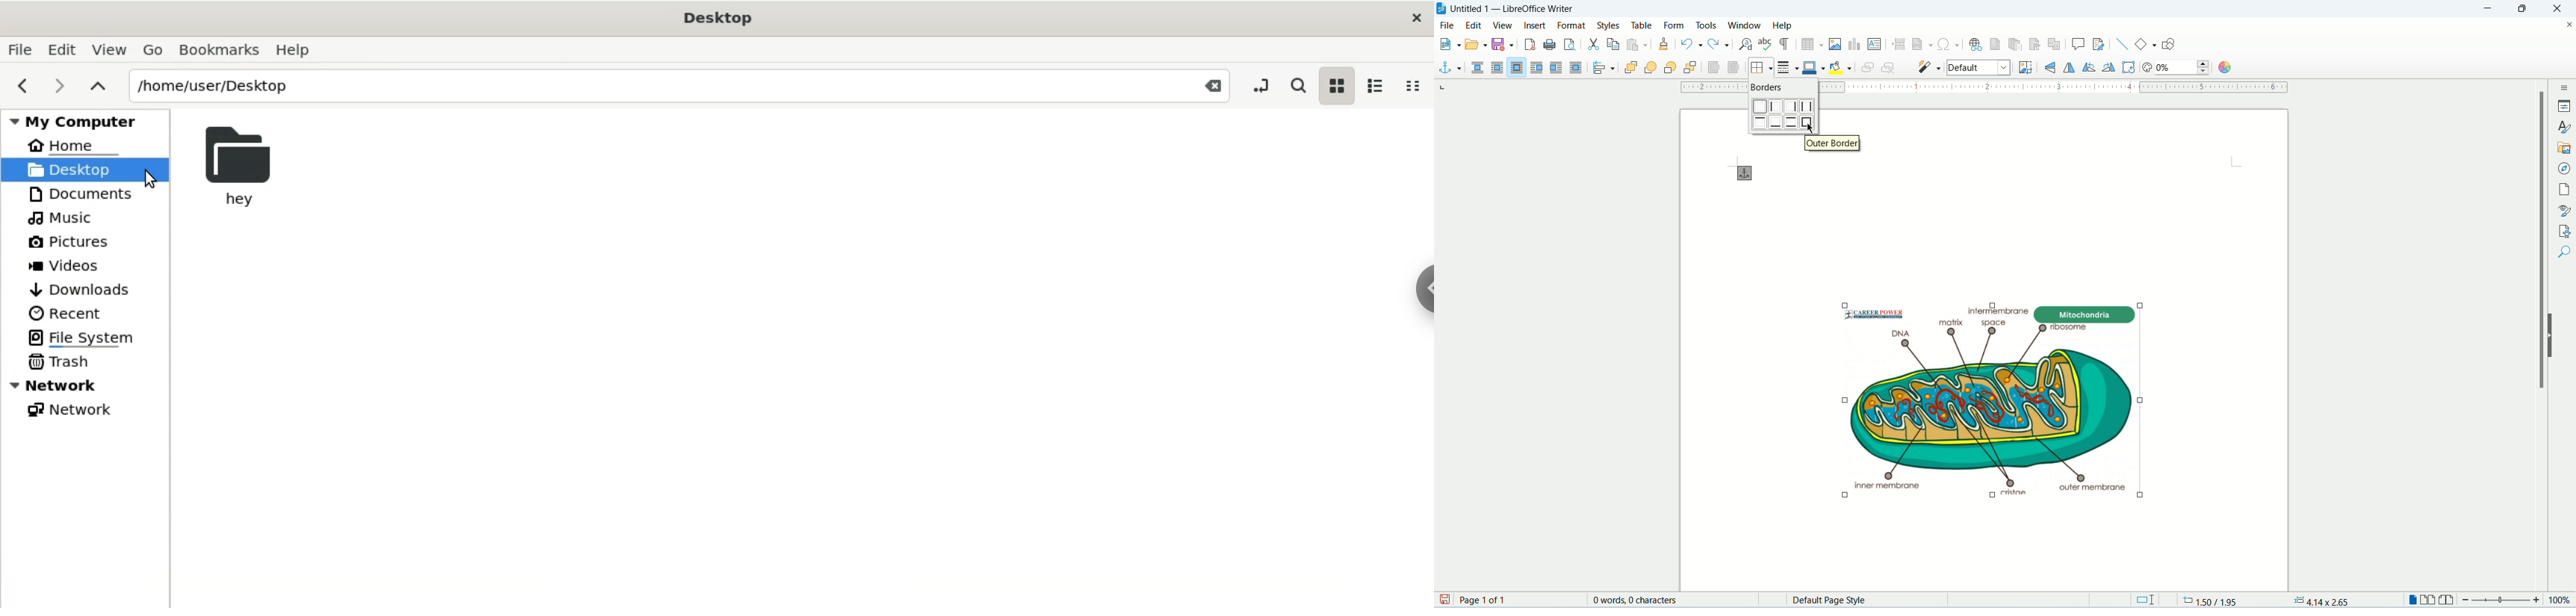 The height and width of the screenshot is (616, 2576). I want to click on pages, so click(2565, 191).